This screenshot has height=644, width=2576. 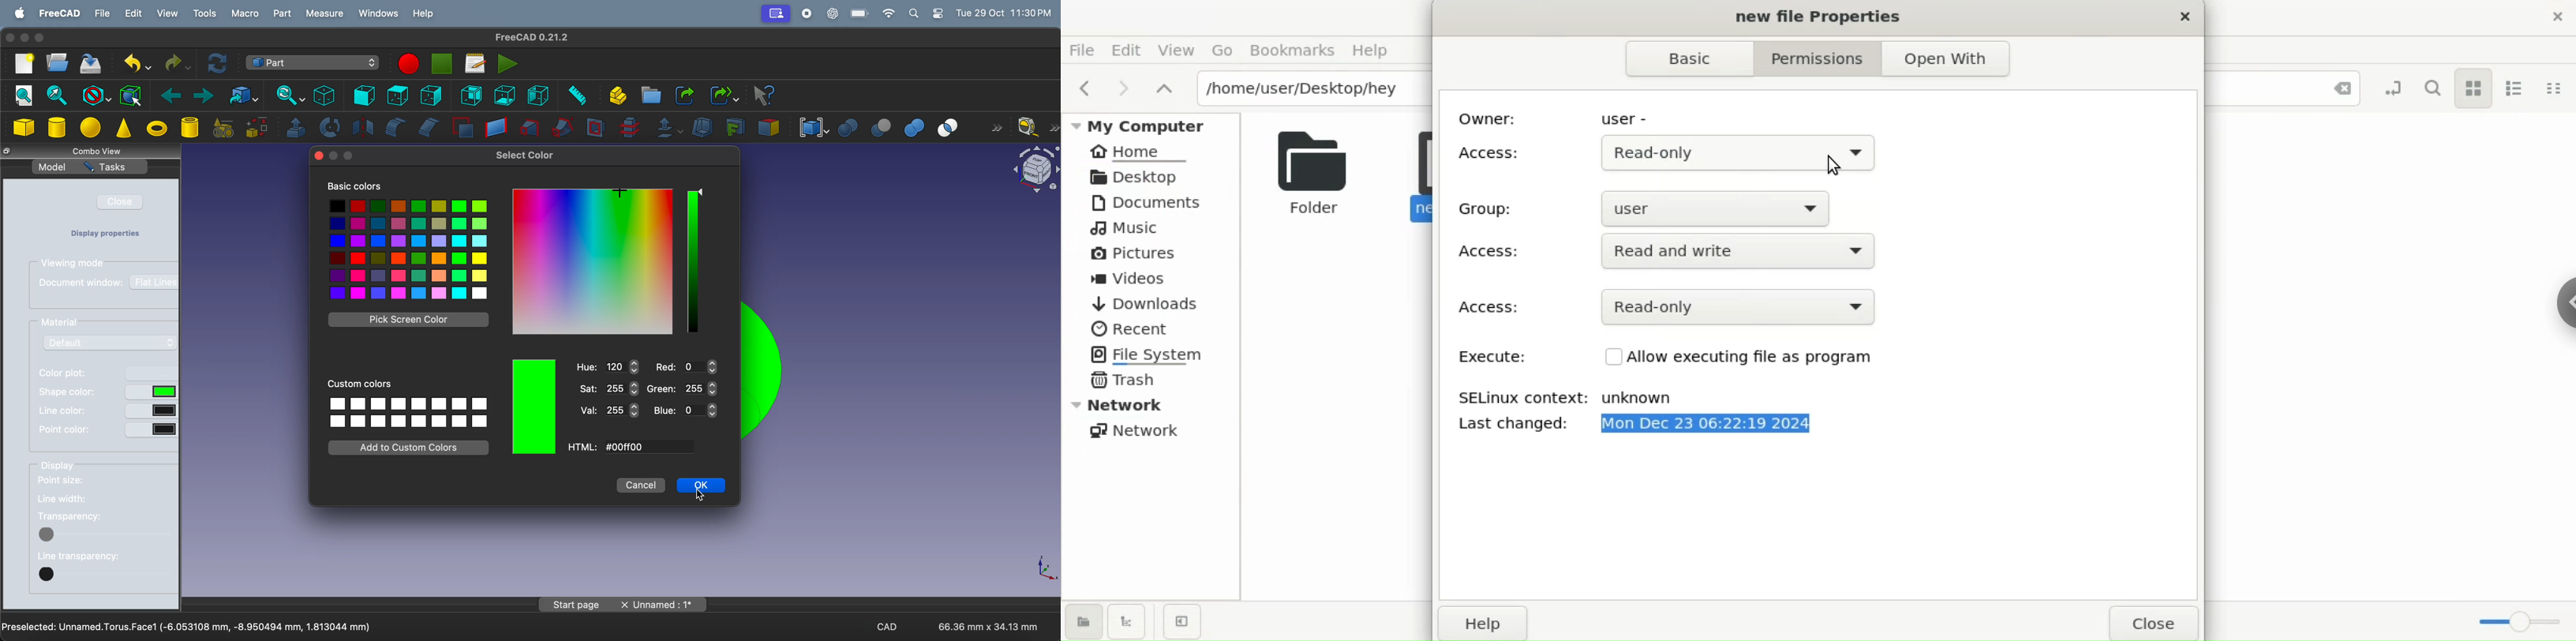 What do you see at coordinates (443, 64) in the screenshot?
I see `stop marco recording` at bounding box center [443, 64].